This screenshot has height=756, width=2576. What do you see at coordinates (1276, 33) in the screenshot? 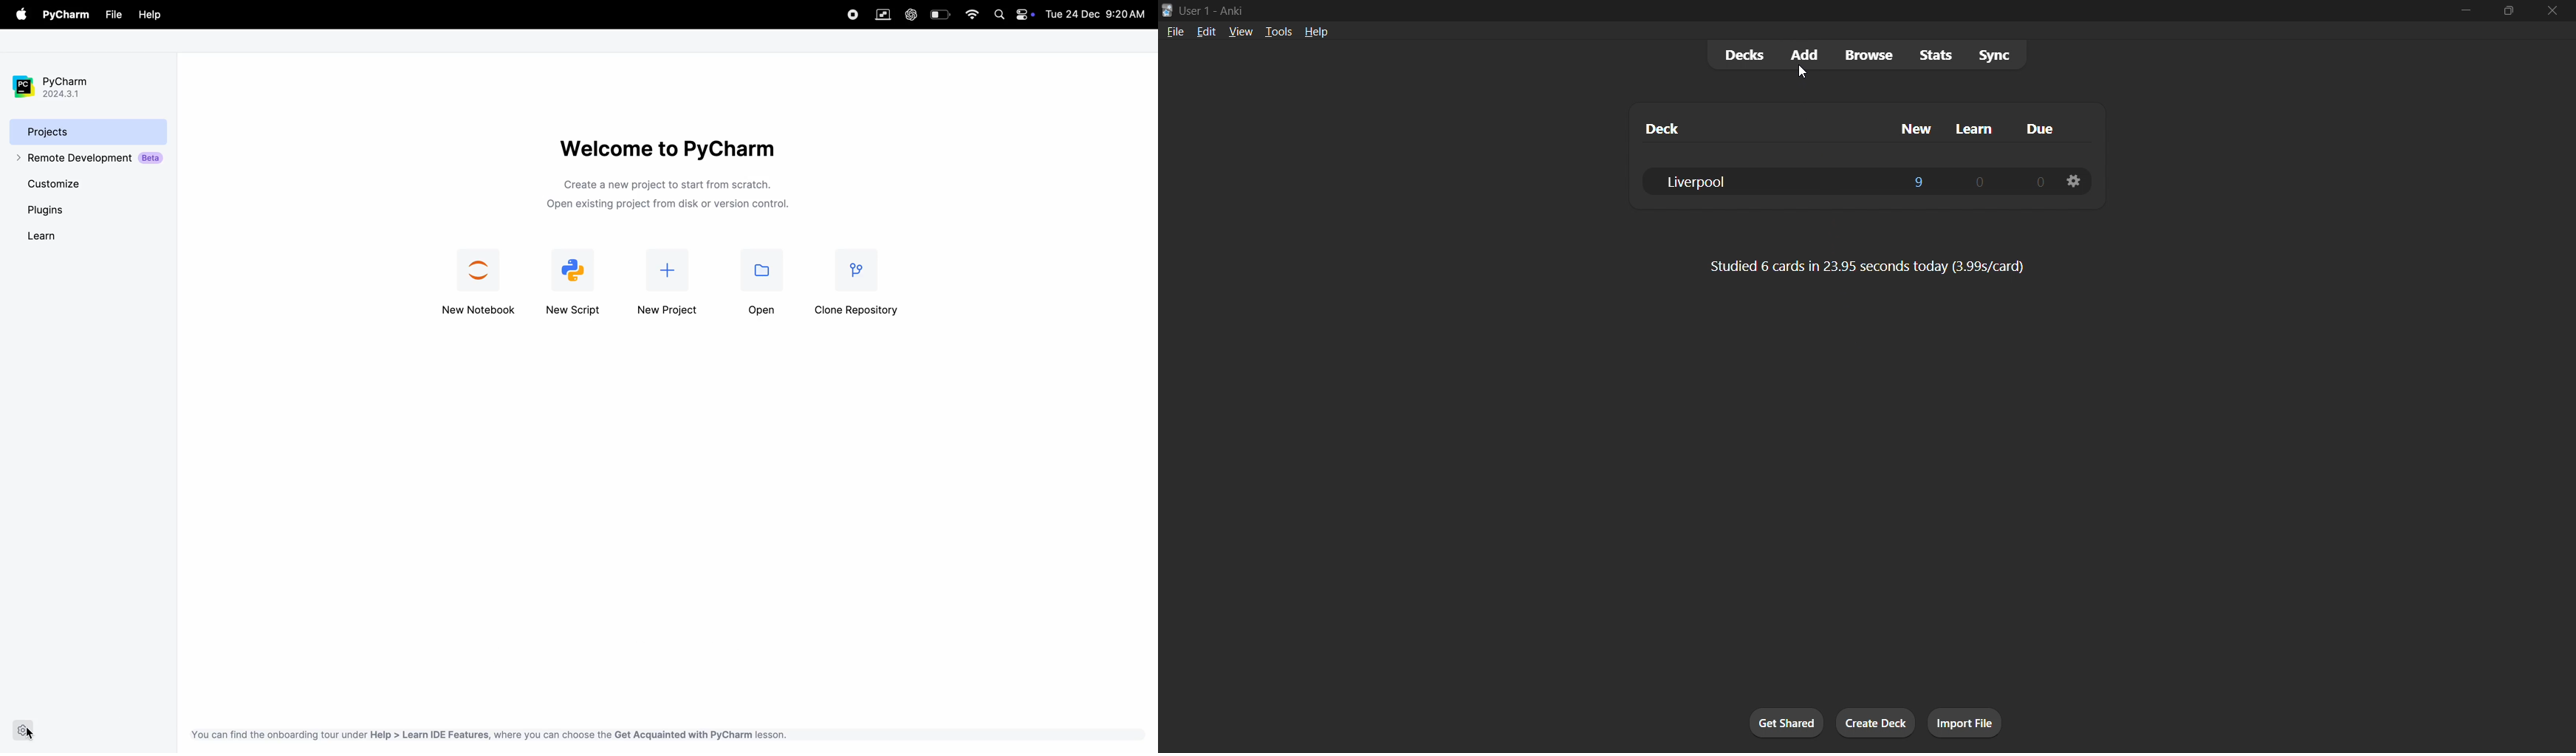
I see `tools` at bounding box center [1276, 33].